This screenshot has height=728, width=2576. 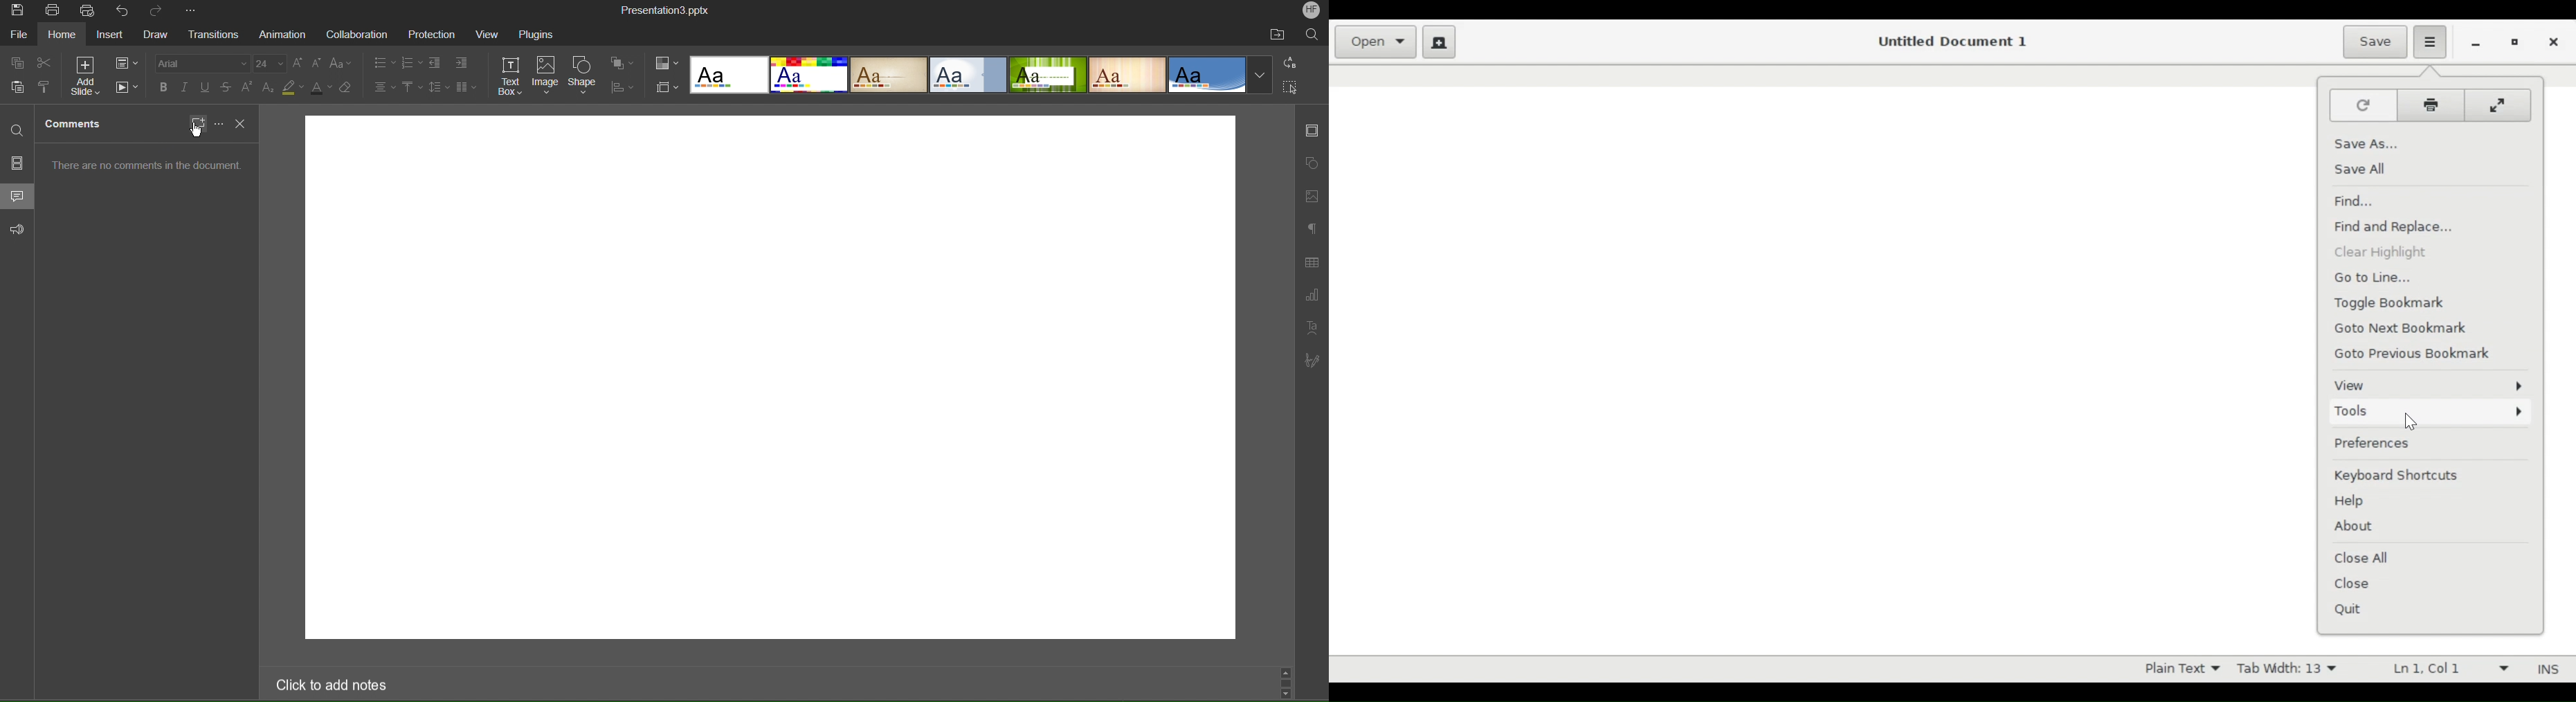 I want to click on Slides, so click(x=18, y=163).